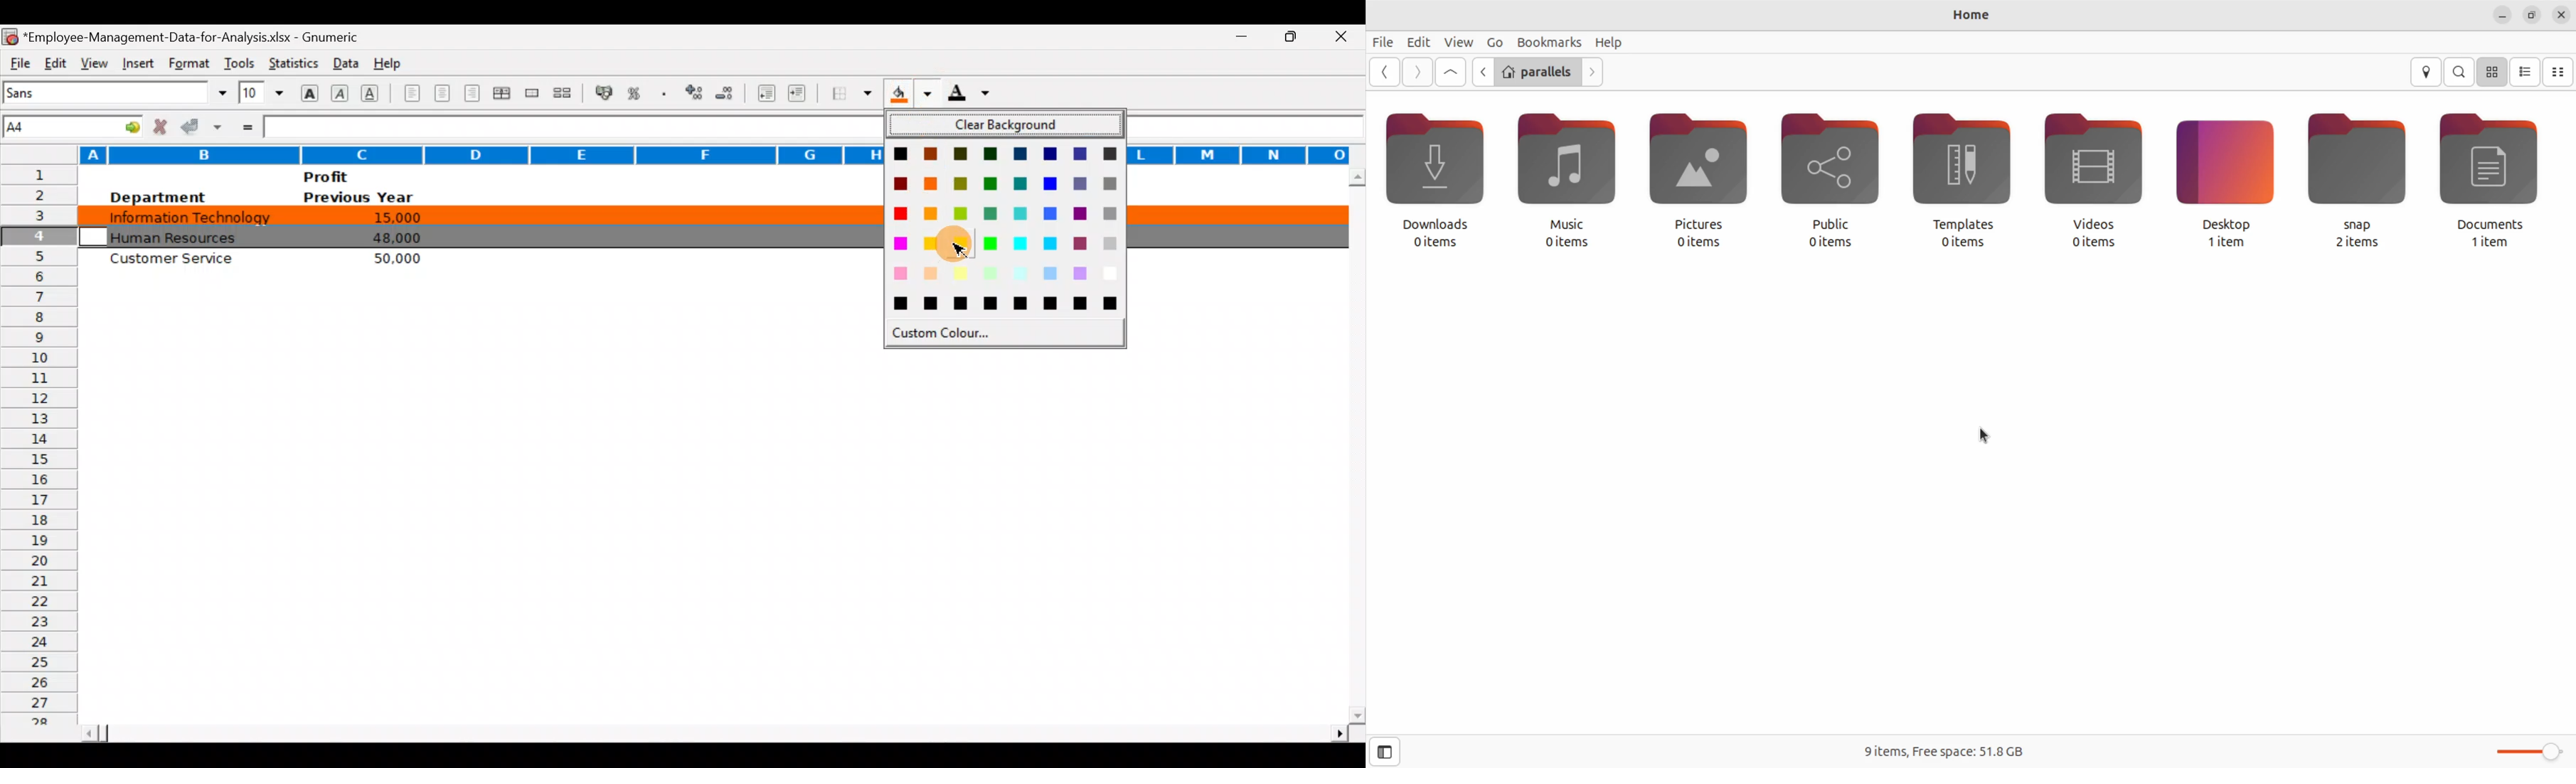 This screenshot has height=784, width=2576. Describe the element at coordinates (566, 127) in the screenshot. I see `Formula bar` at that location.